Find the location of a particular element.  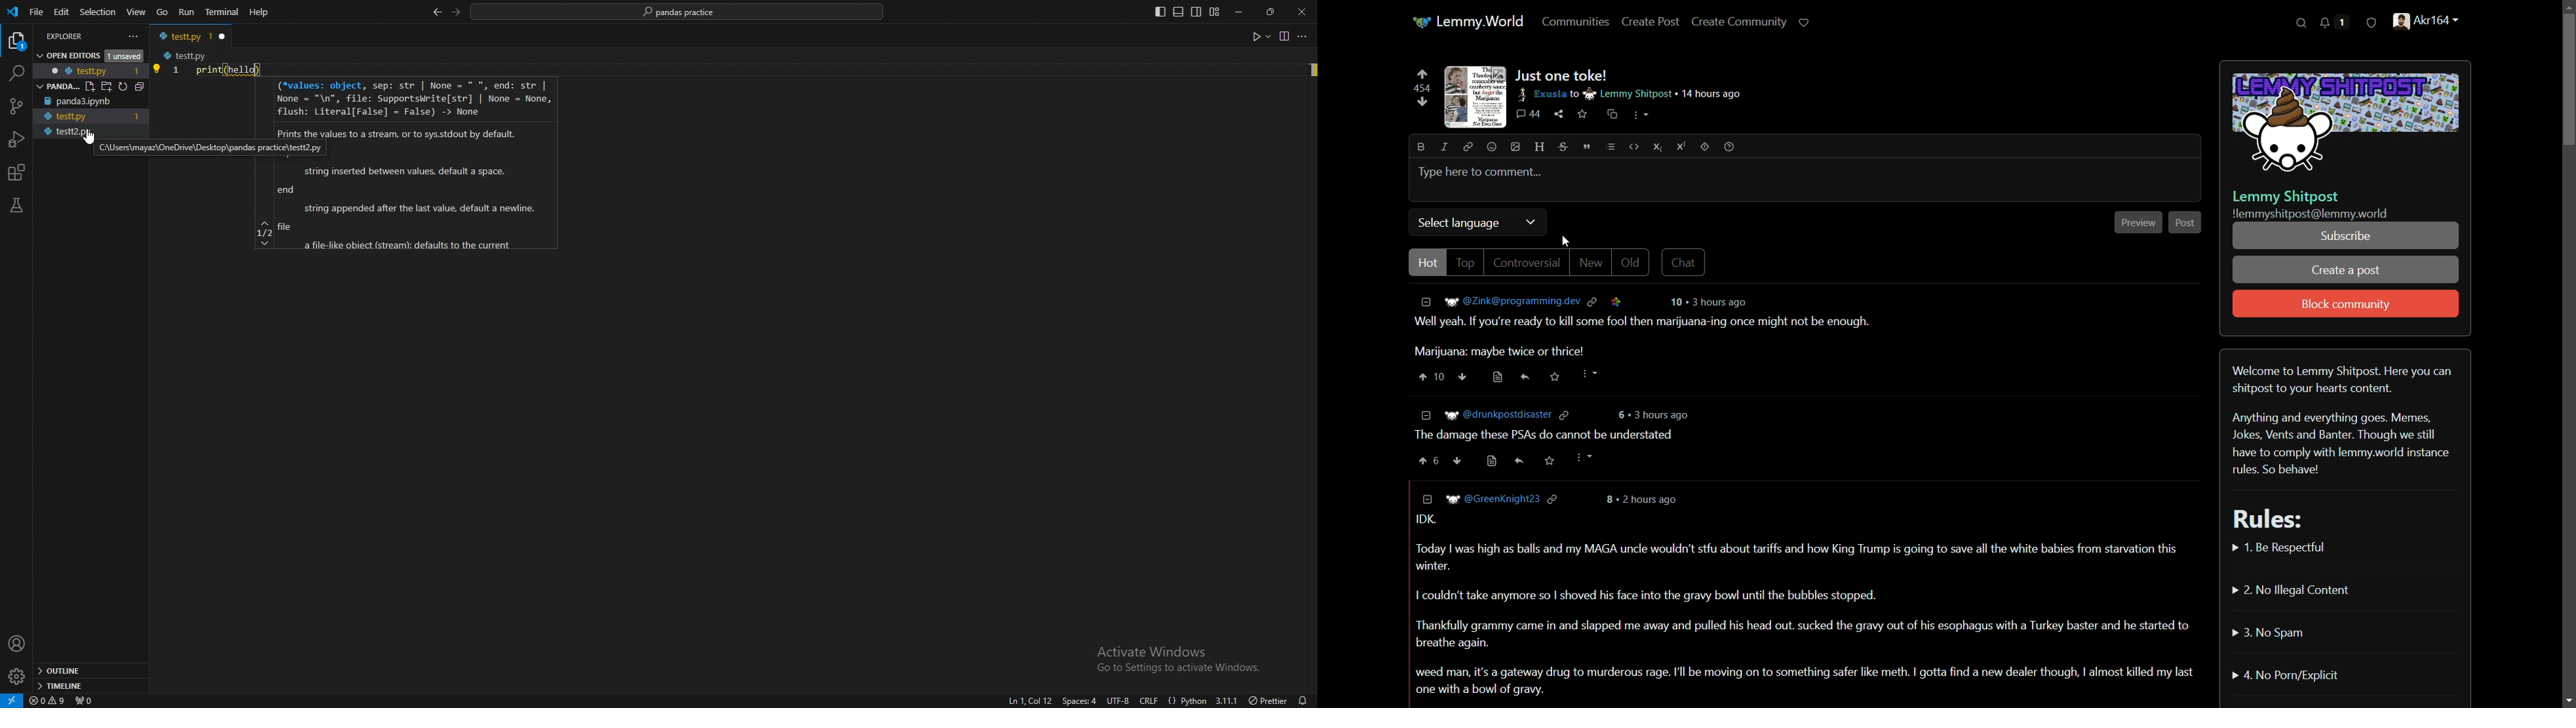

lemmy shitpost is located at coordinates (1627, 94).